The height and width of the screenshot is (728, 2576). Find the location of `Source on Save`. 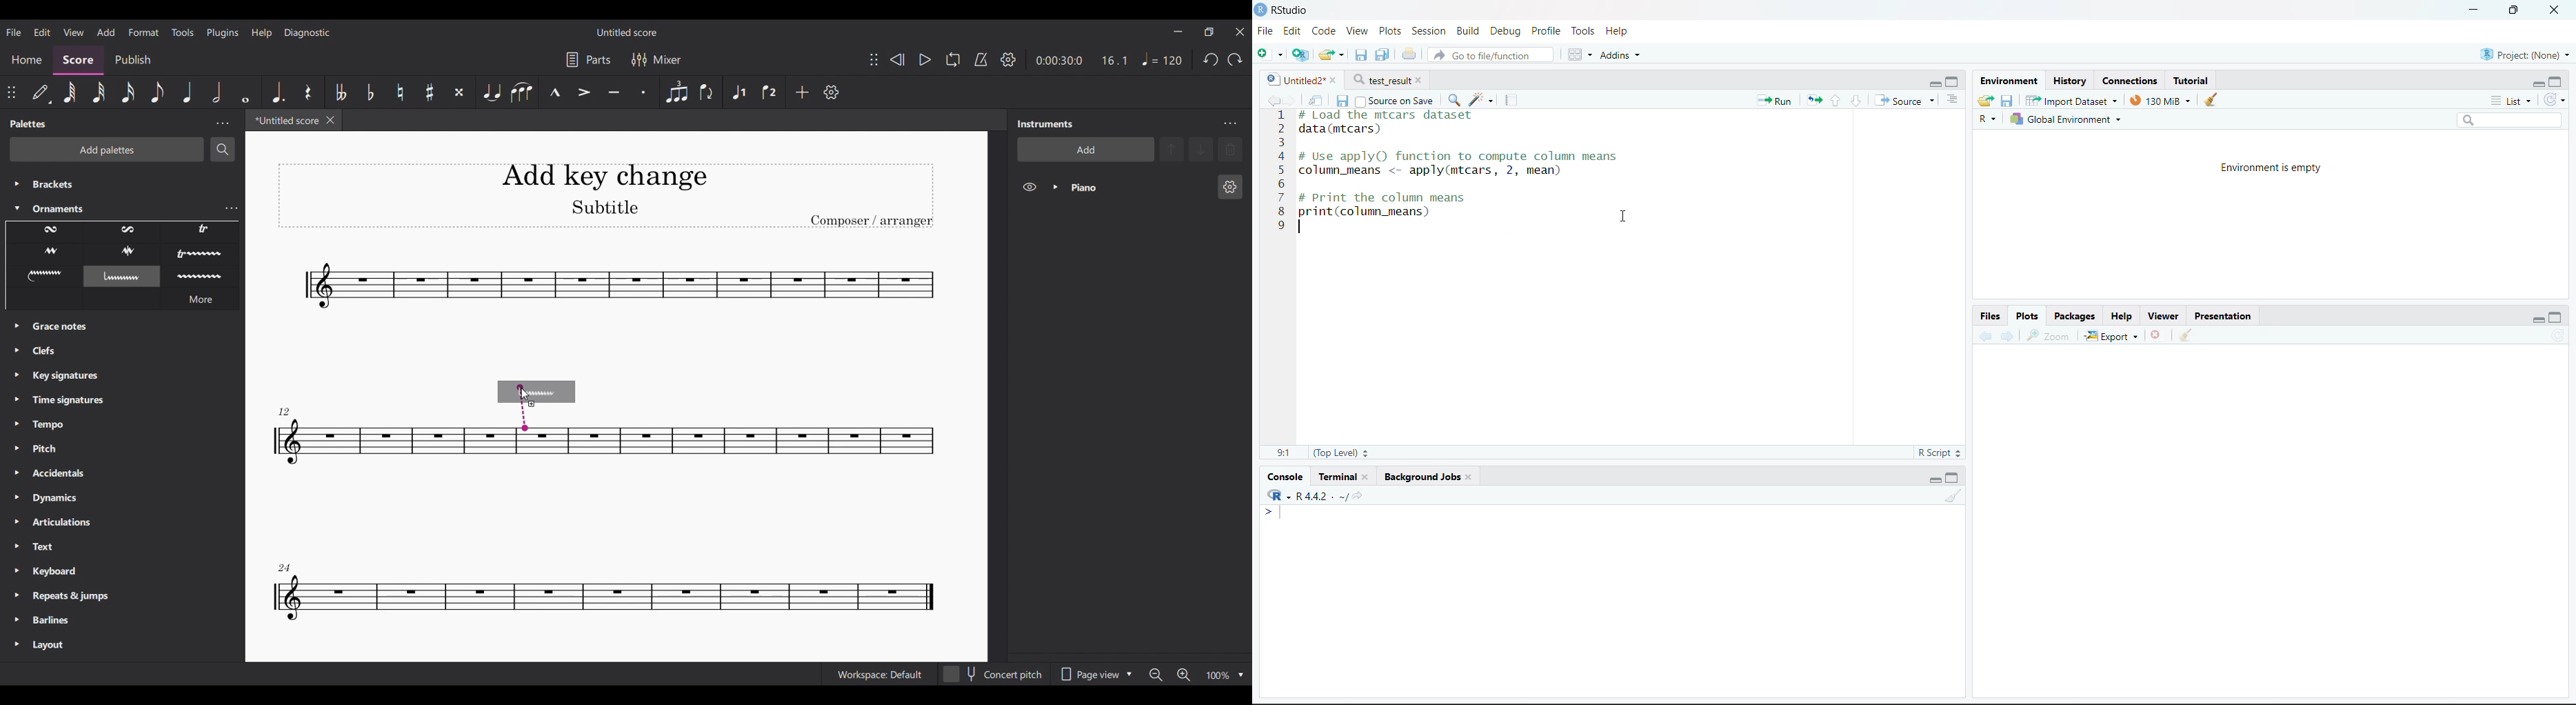

Source on Save is located at coordinates (1398, 100).